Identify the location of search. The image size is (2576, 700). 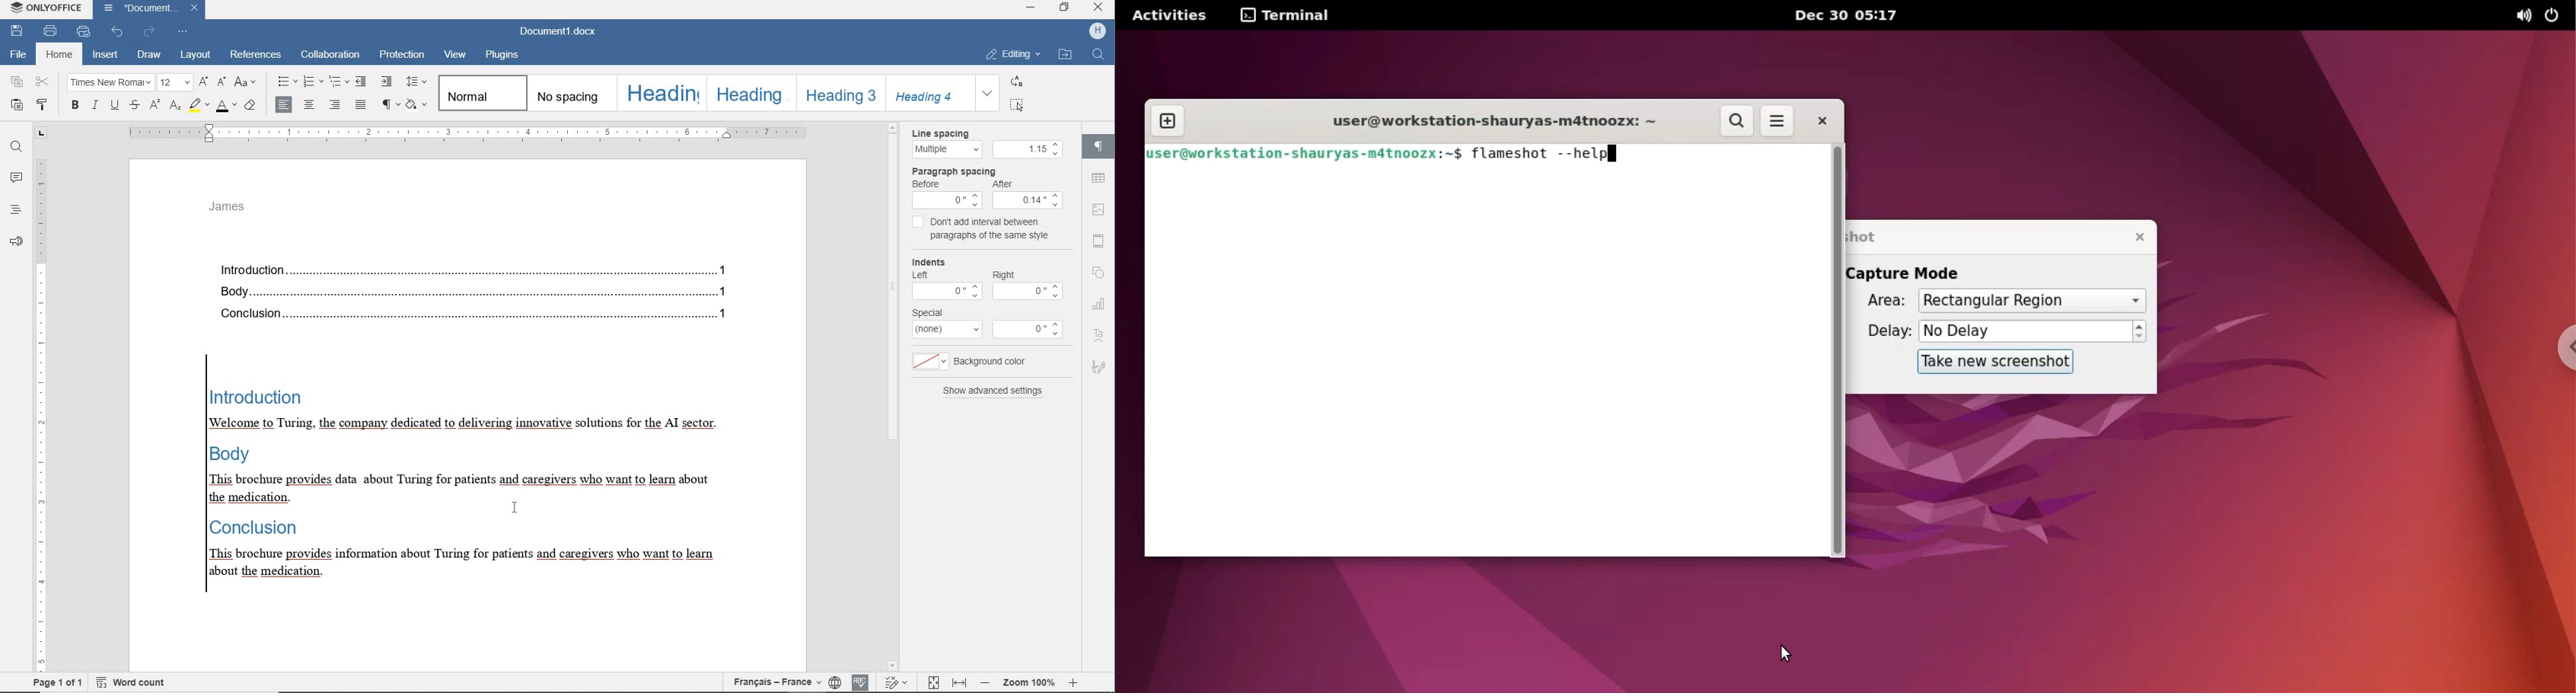
(1097, 54).